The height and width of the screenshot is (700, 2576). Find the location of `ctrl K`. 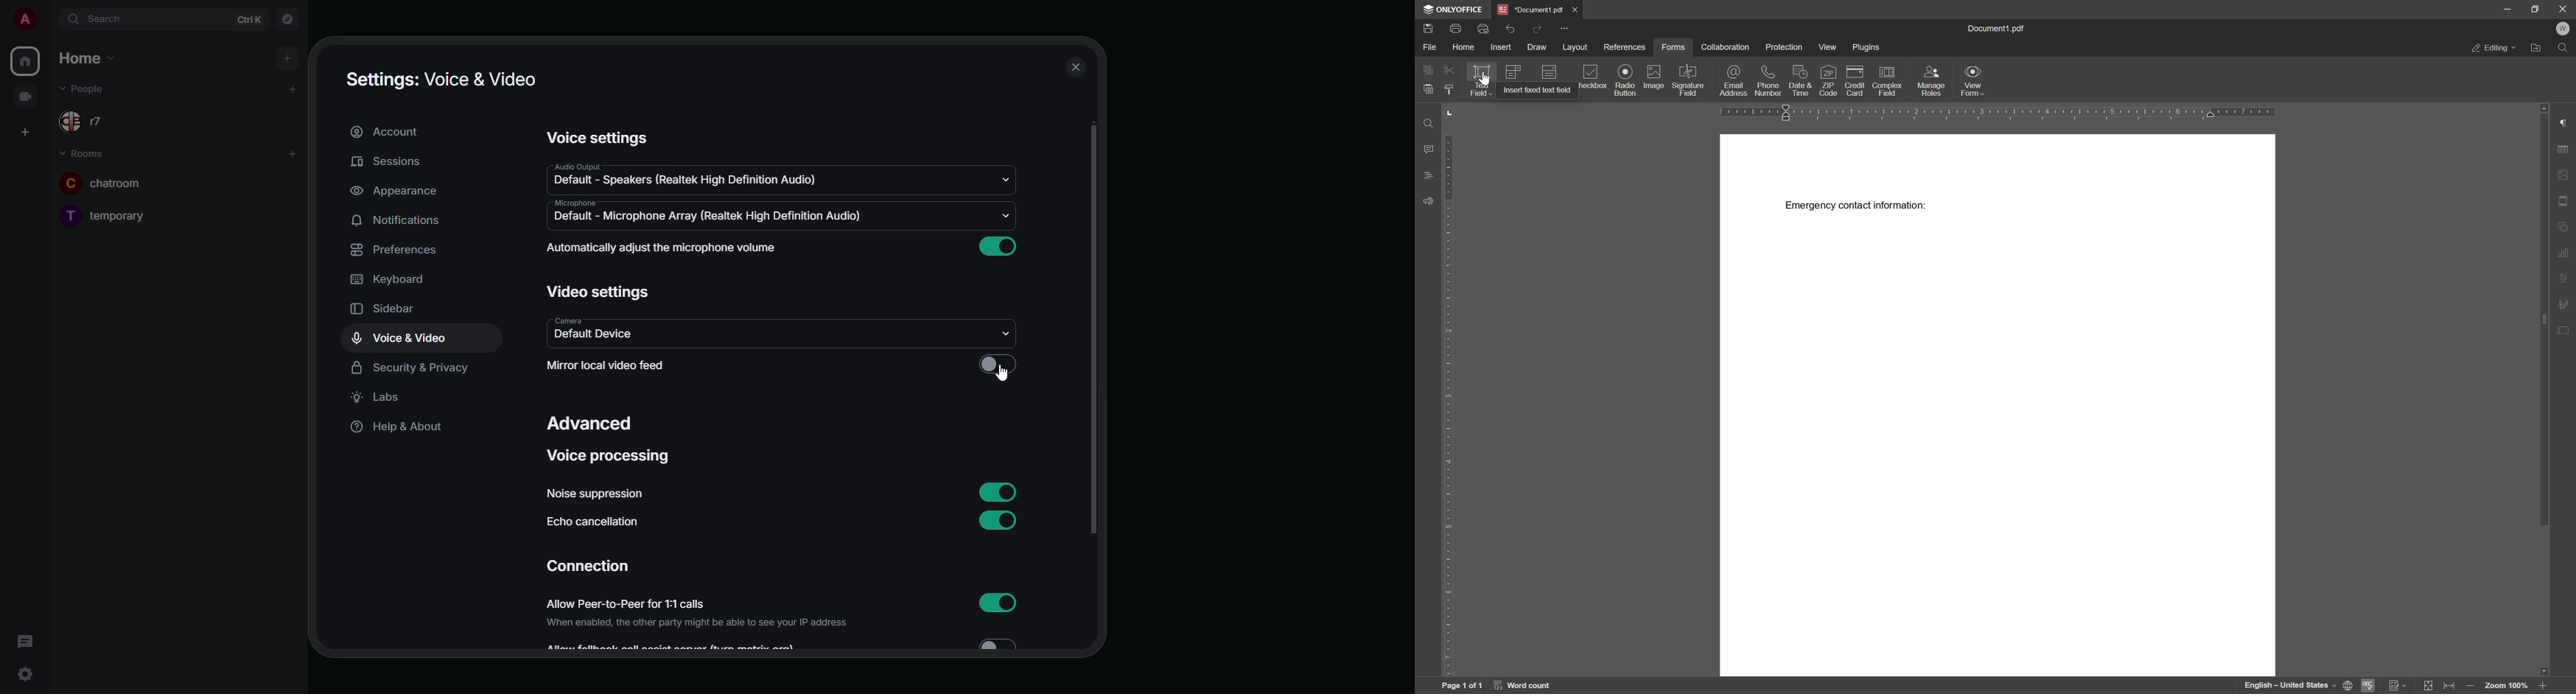

ctrl K is located at coordinates (249, 19).